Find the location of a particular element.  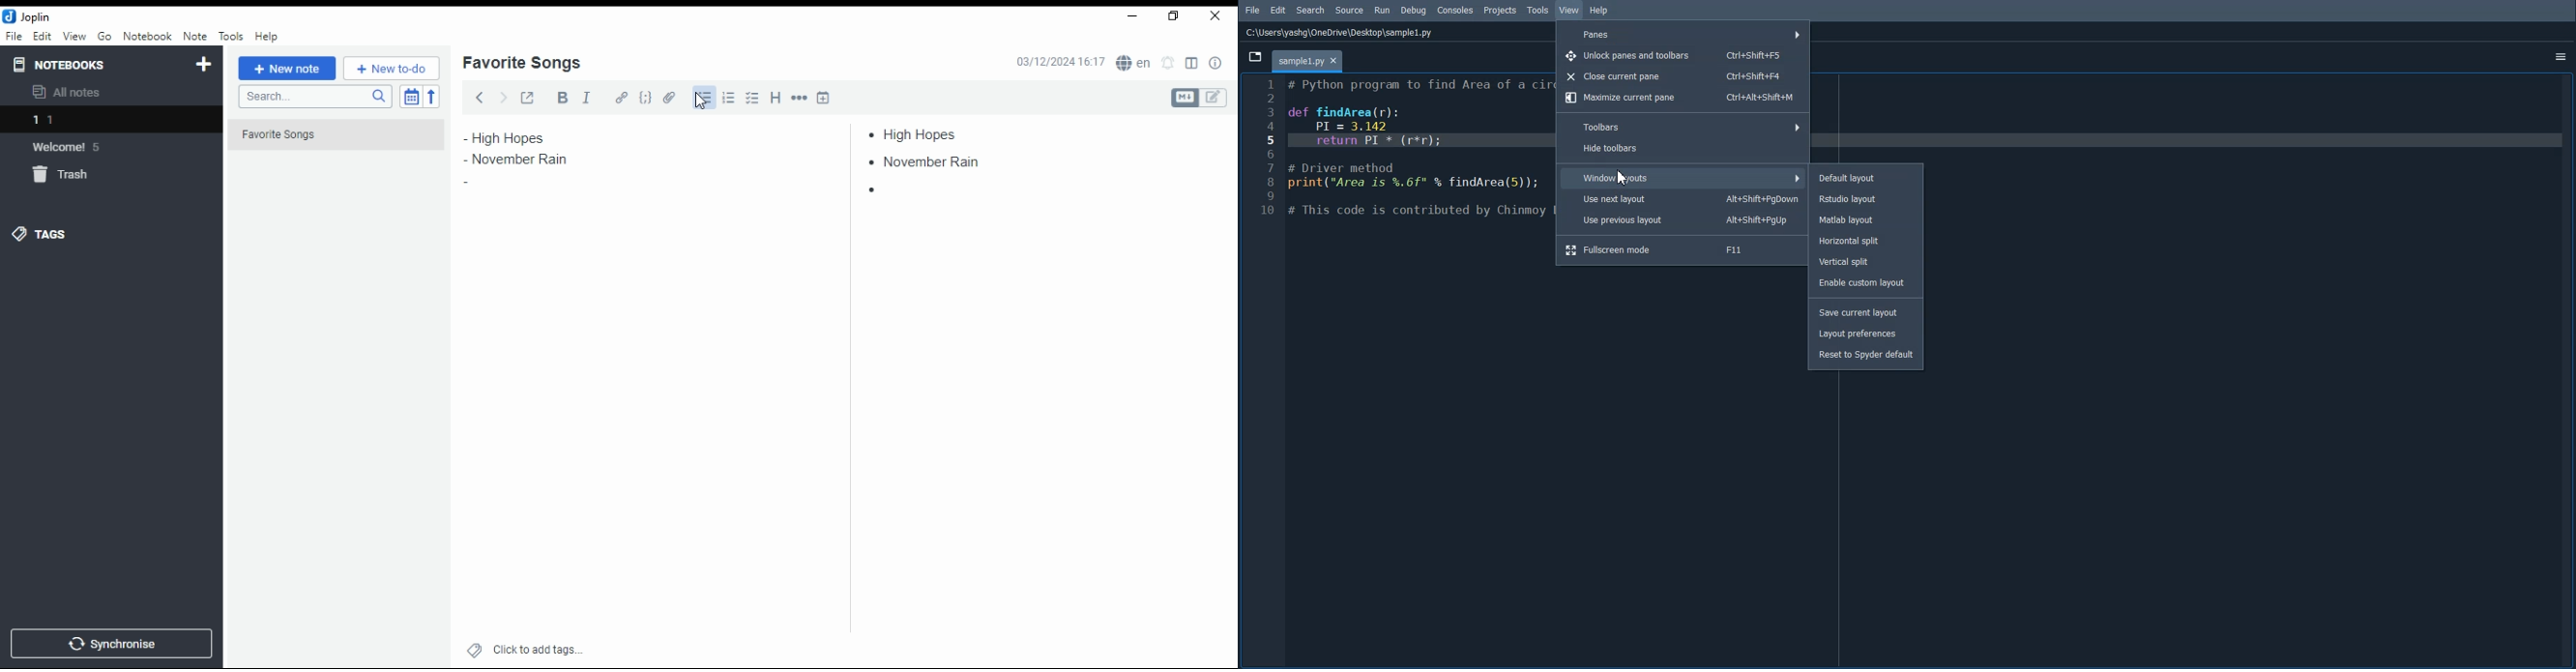

note is located at coordinates (194, 36).